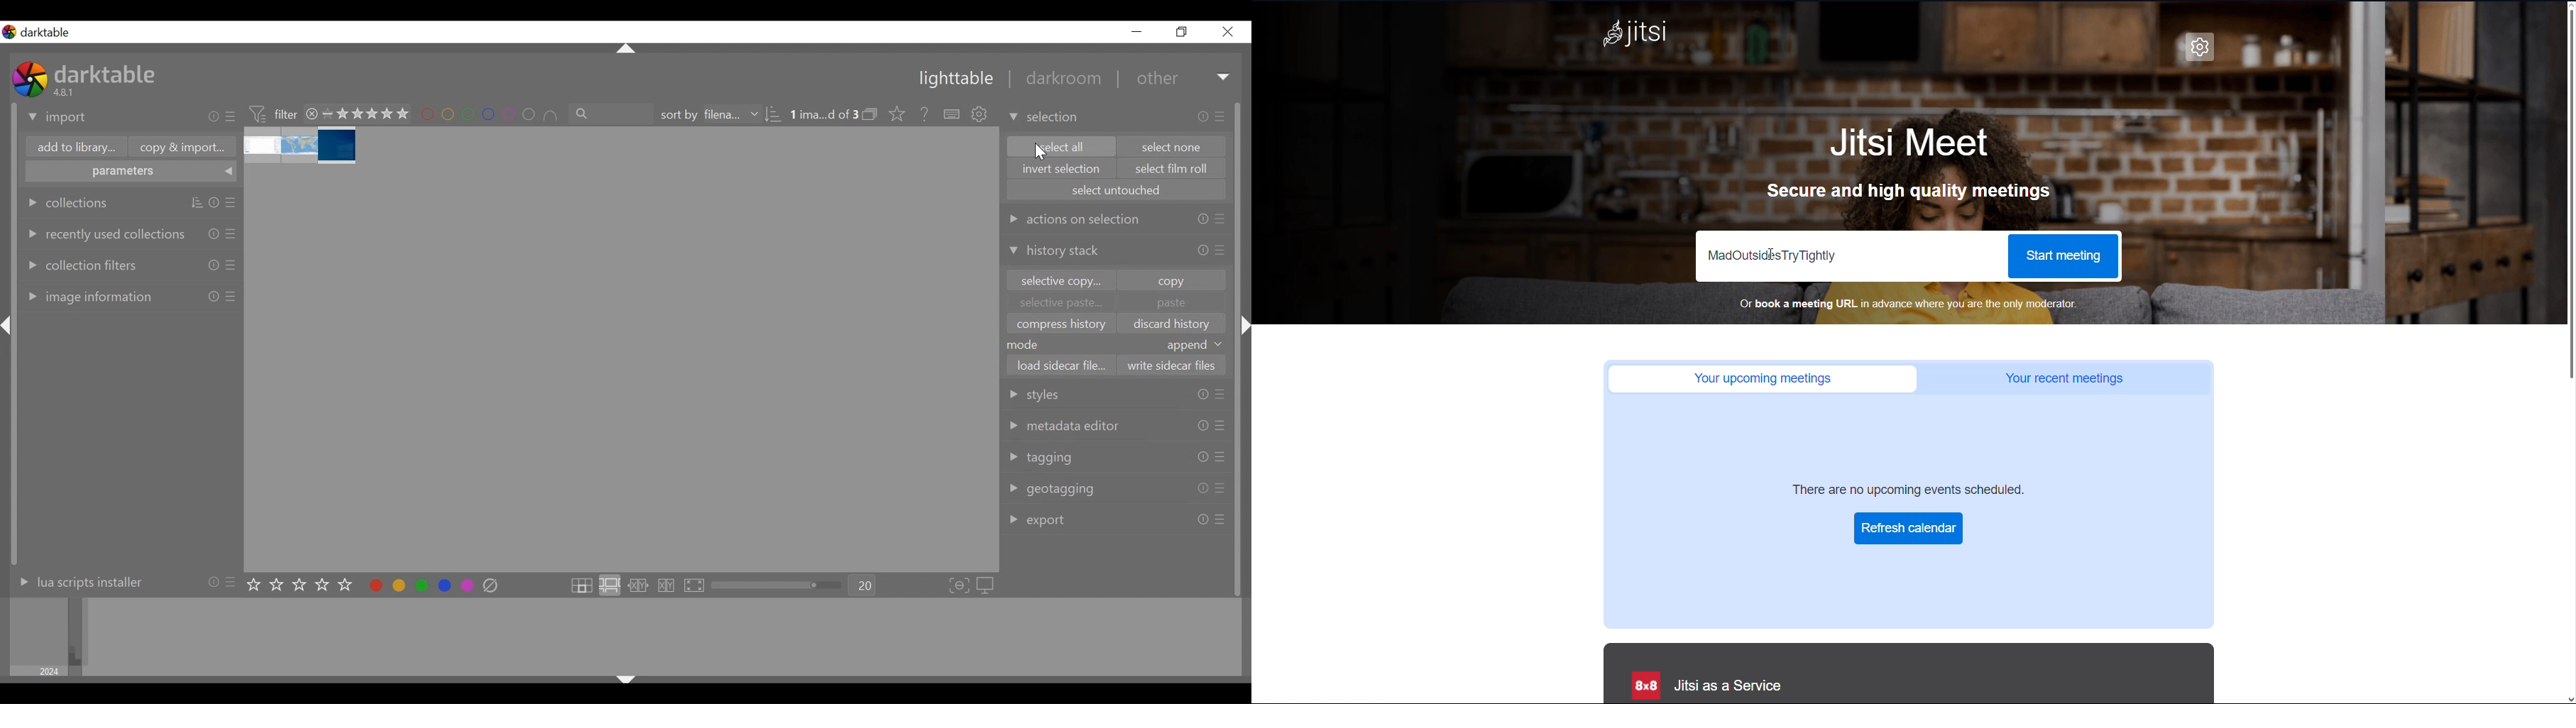 This screenshot has height=728, width=2576. I want to click on image stack, so click(302, 146).